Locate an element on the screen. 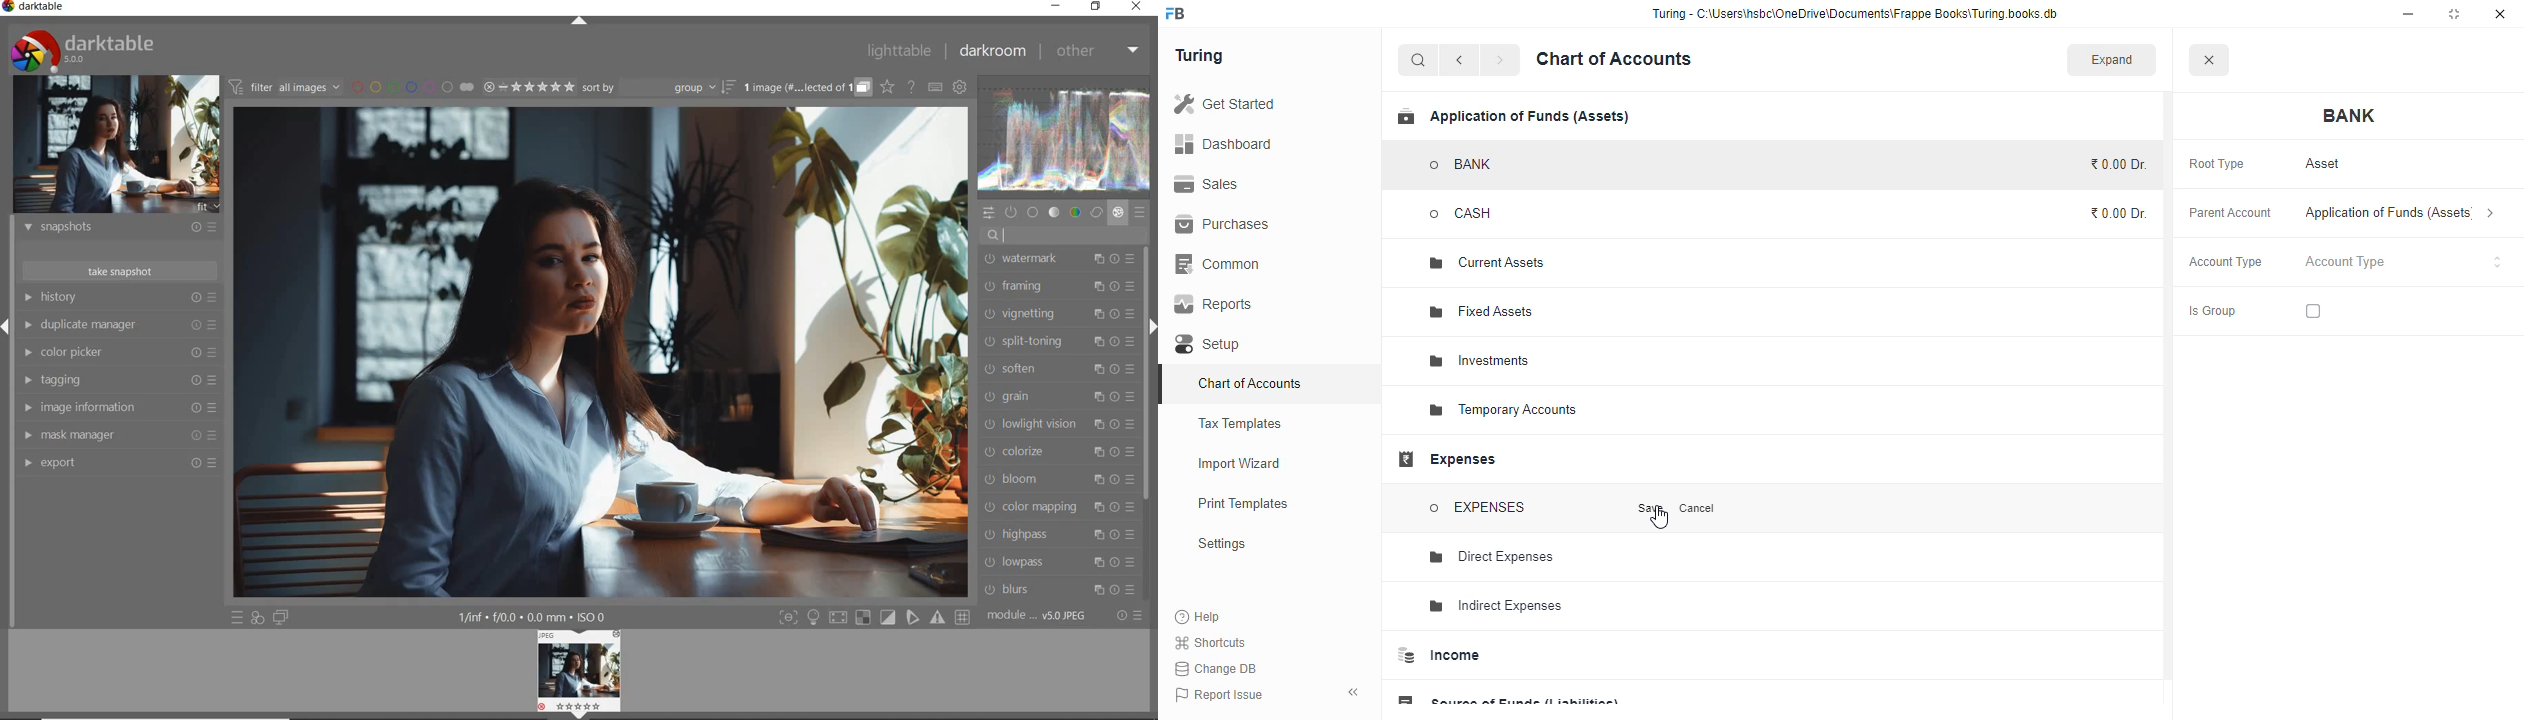 The width and height of the screenshot is (2548, 728). quick access panel is located at coordinates (988, 213).